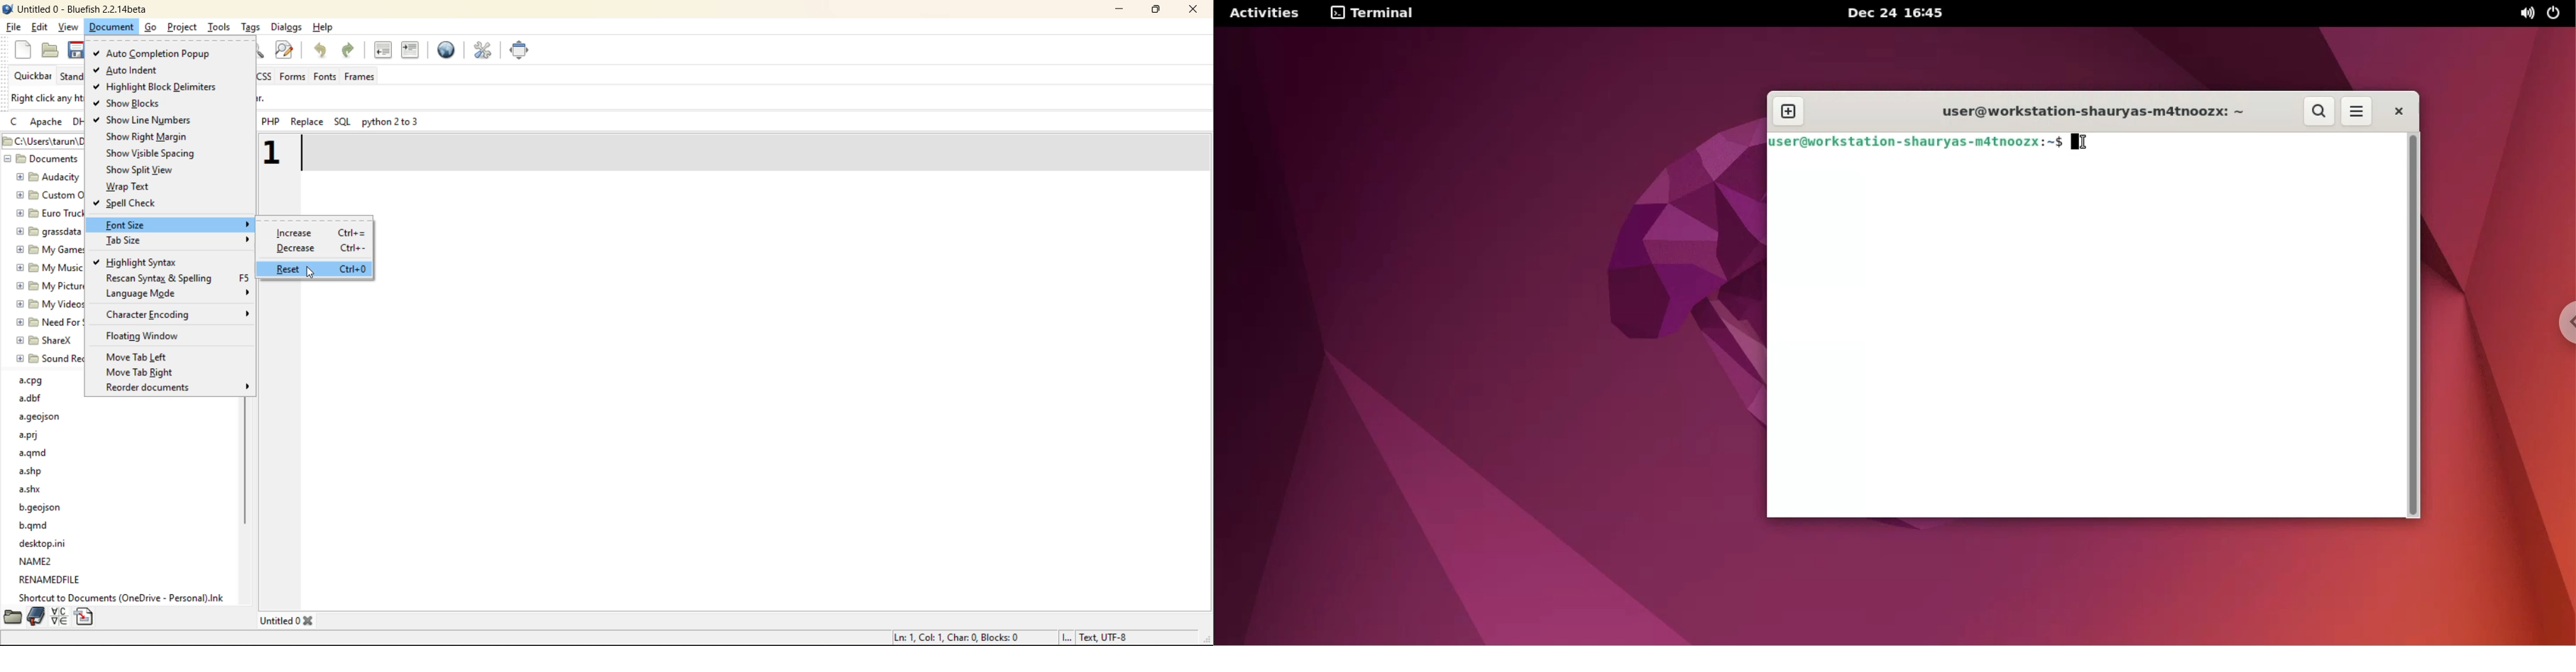 Image resolution: width=2576 pixels, height=672 pixels. I want to click on standard, so click(72, 76).